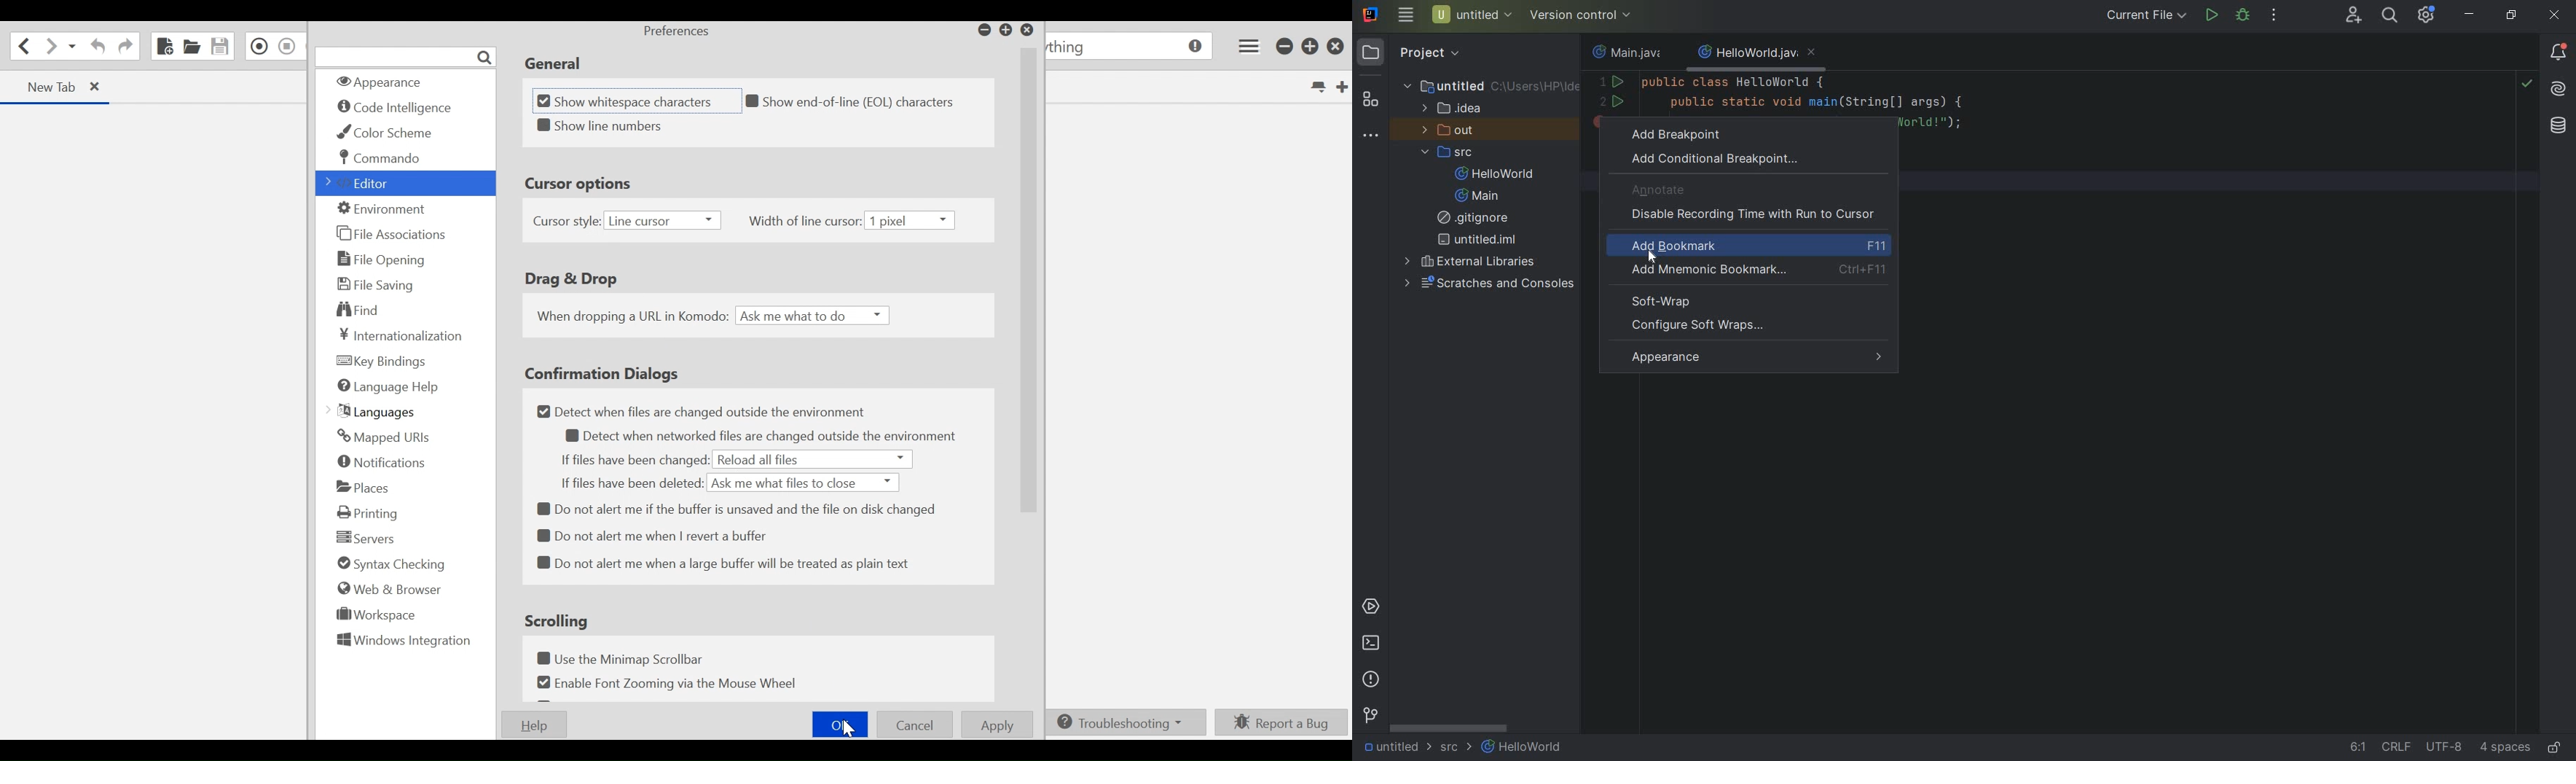 The height and width of the screenshot is (784, 2576). Describe the element at coordinates (985, 30) in the screenshot. I see `Minimize` at that location.